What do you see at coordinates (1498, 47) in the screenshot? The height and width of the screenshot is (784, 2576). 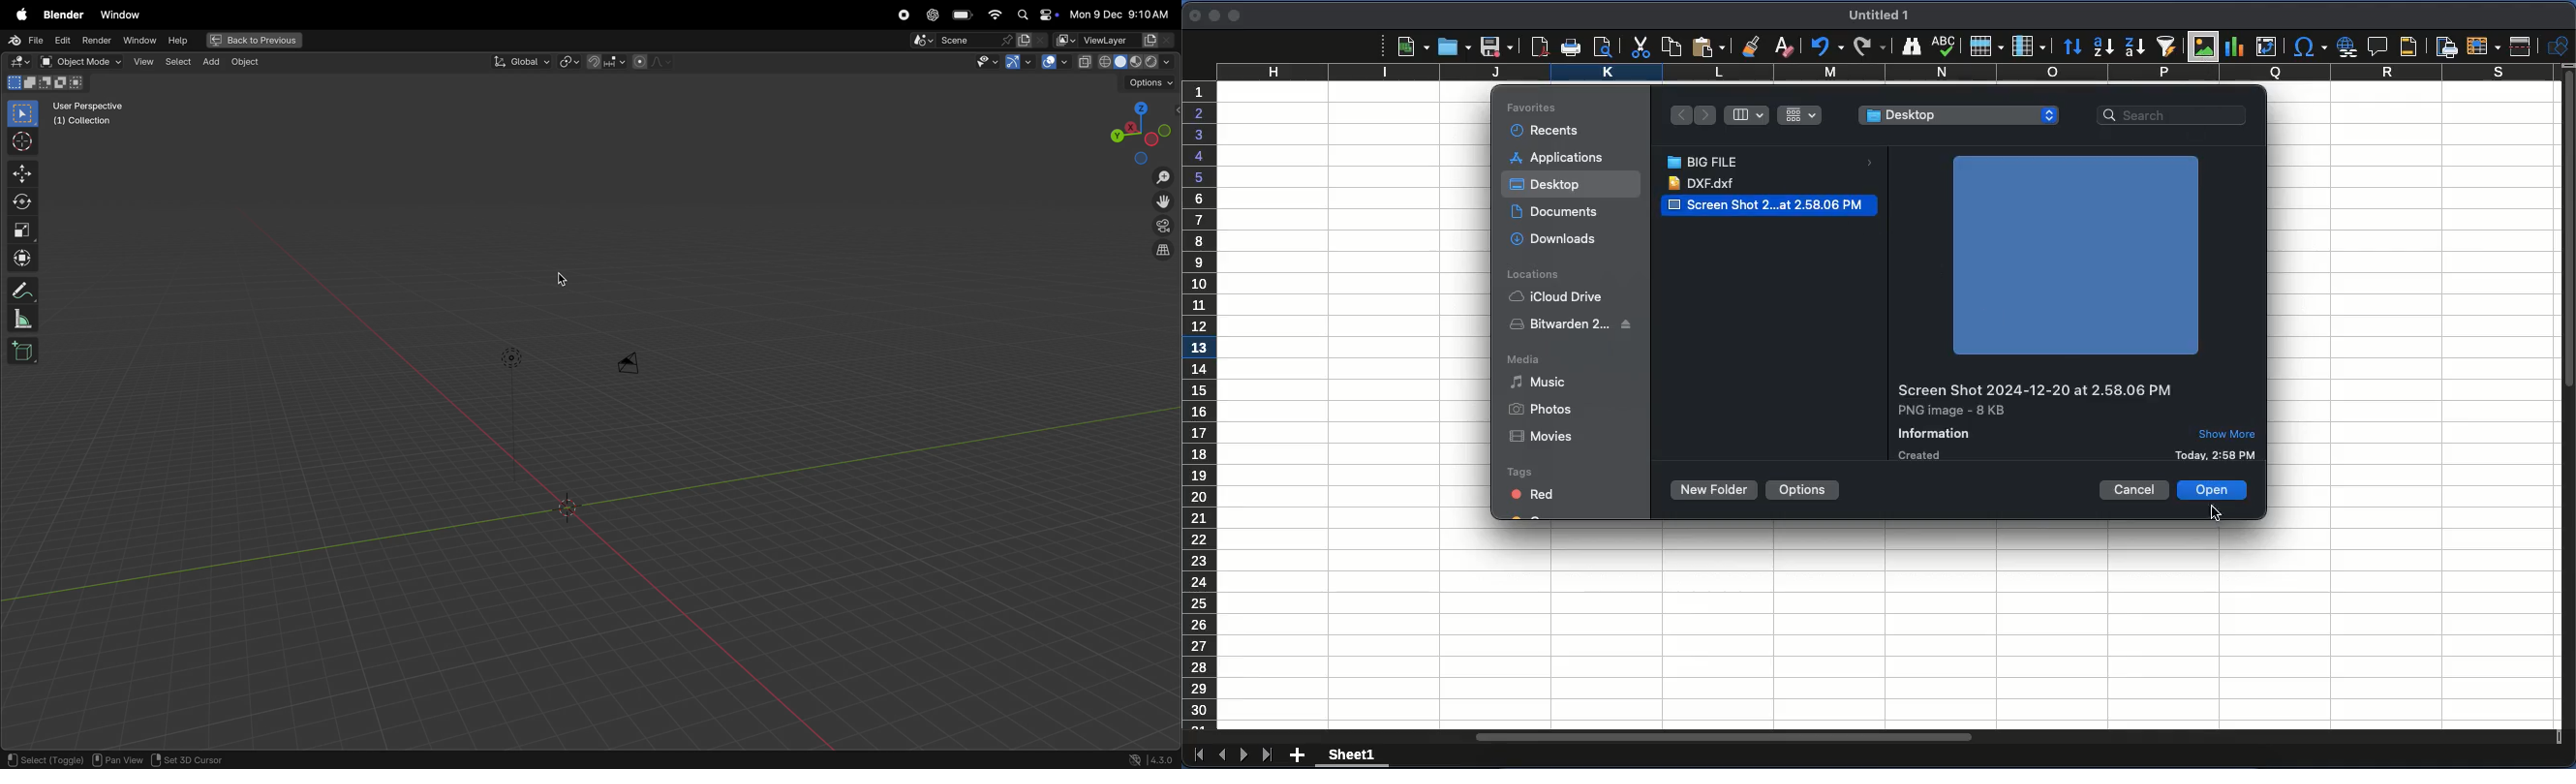 I see `save` at bounding box center [1498, 47].